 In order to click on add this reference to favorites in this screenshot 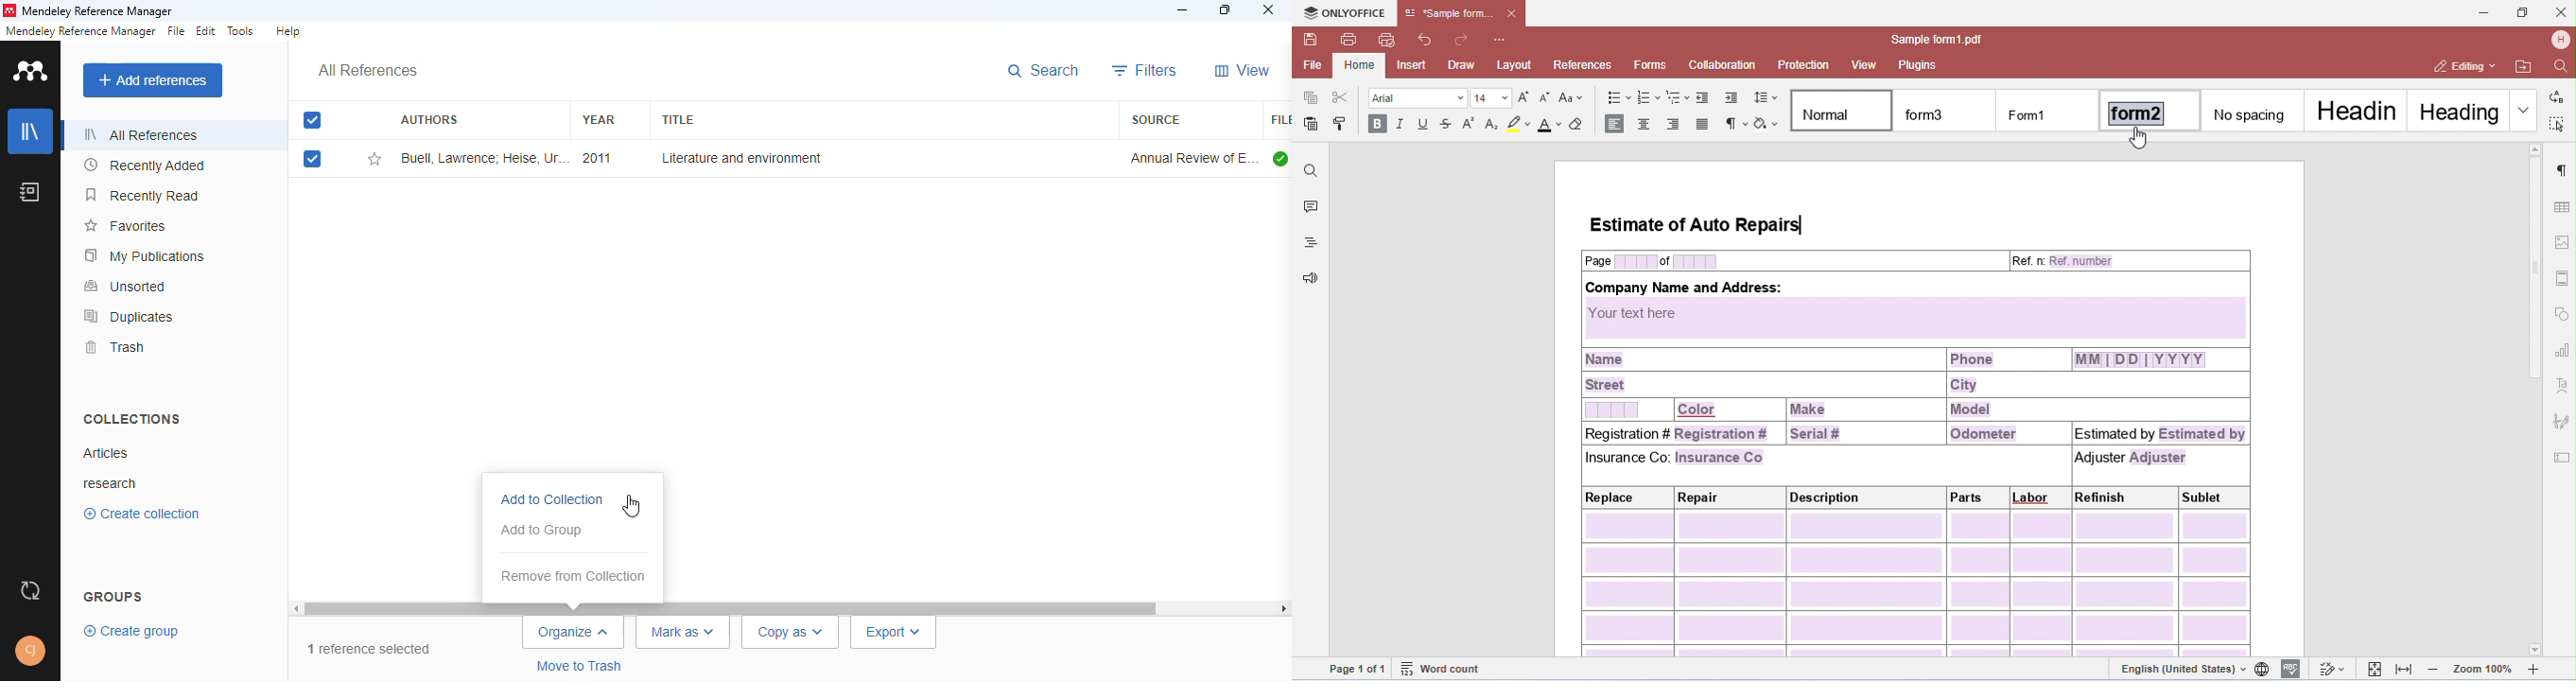, I will do `click(374, 159)`.